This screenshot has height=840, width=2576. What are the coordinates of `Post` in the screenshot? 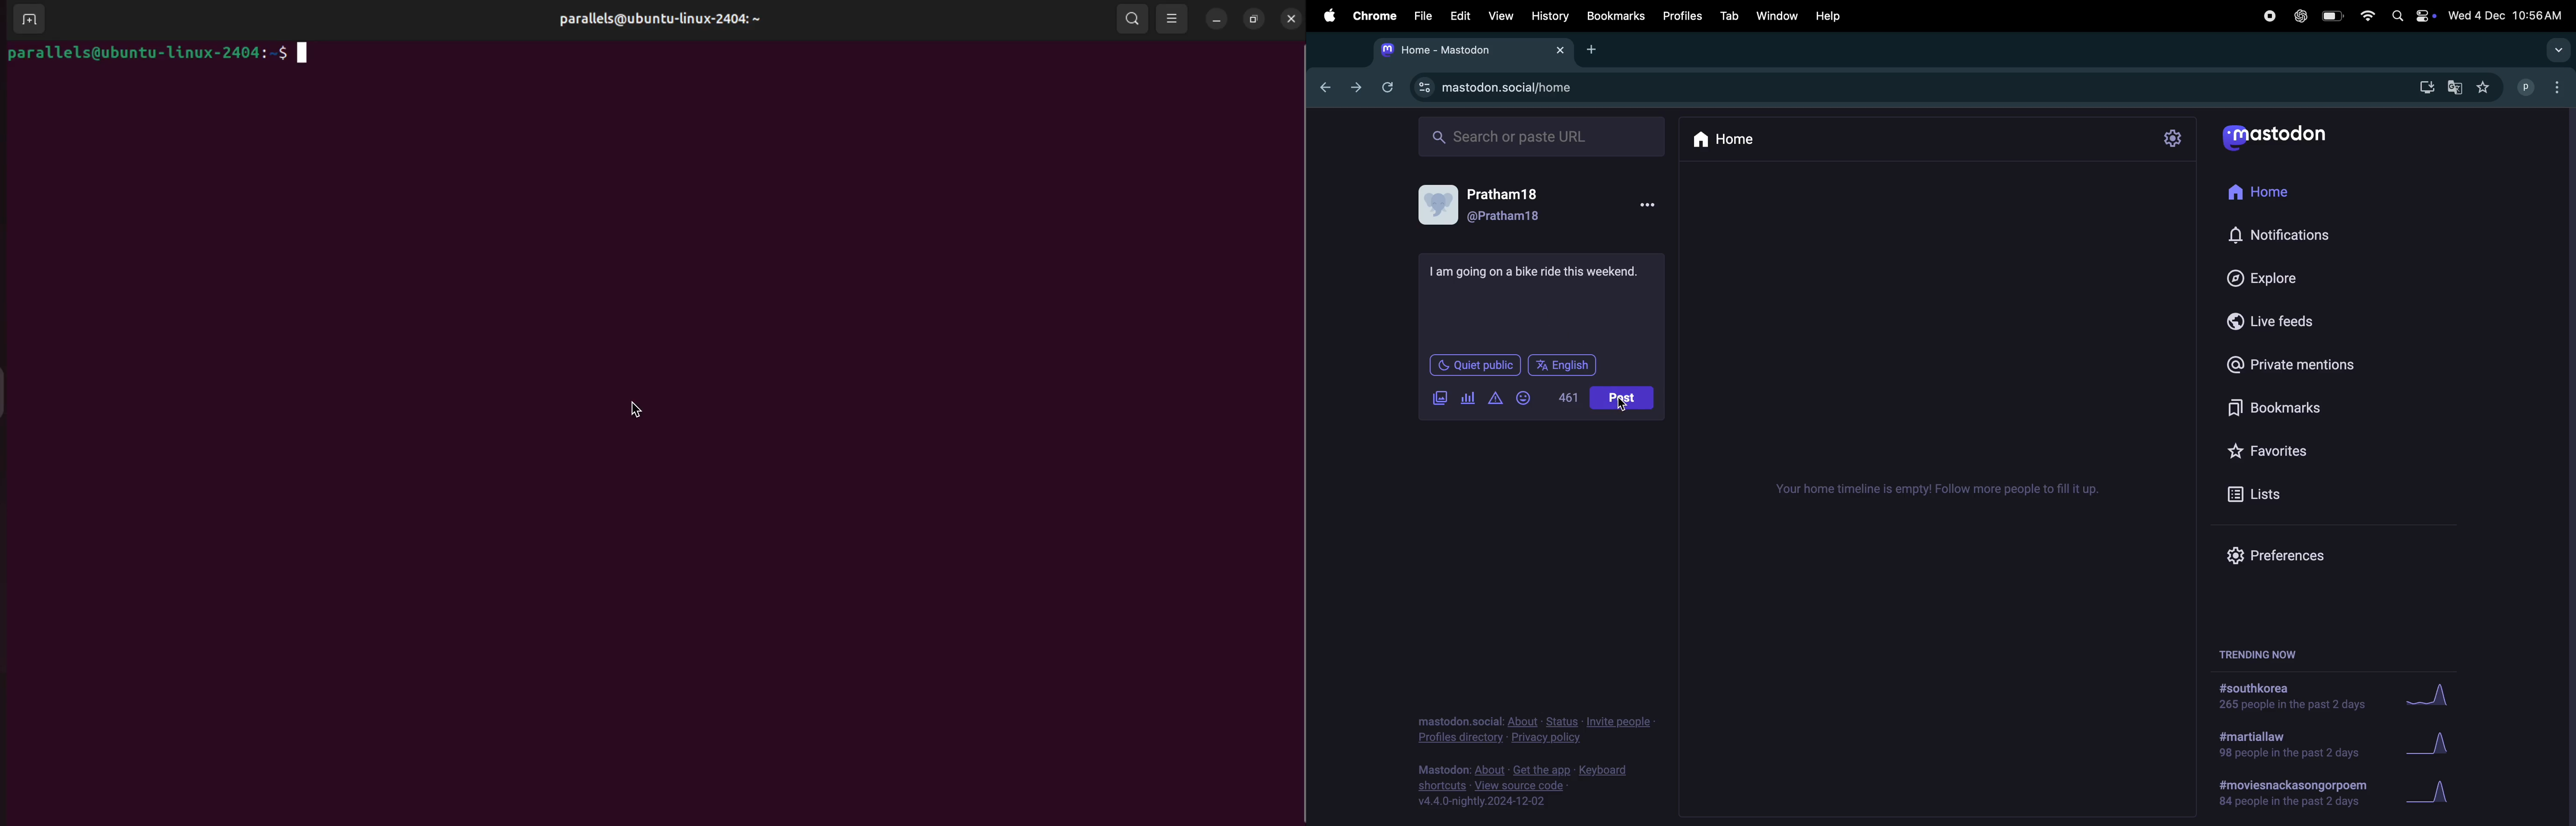 It's located at (1622, 396).